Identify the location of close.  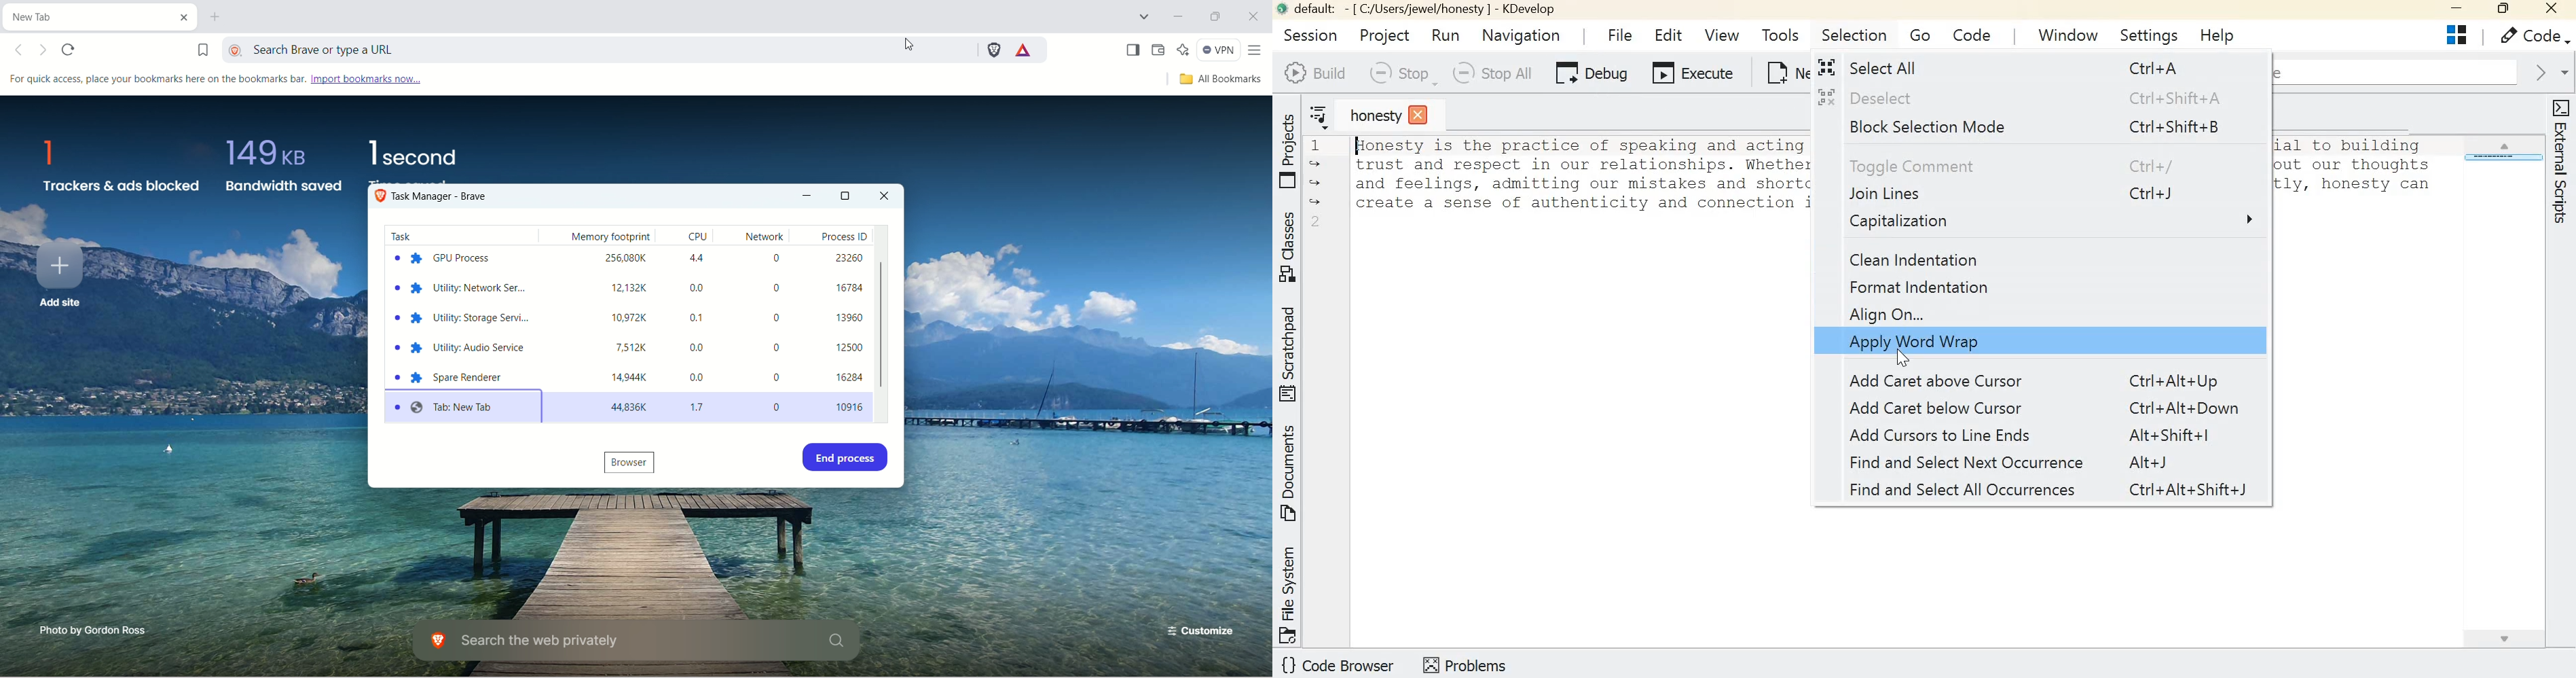
(1253, 17).